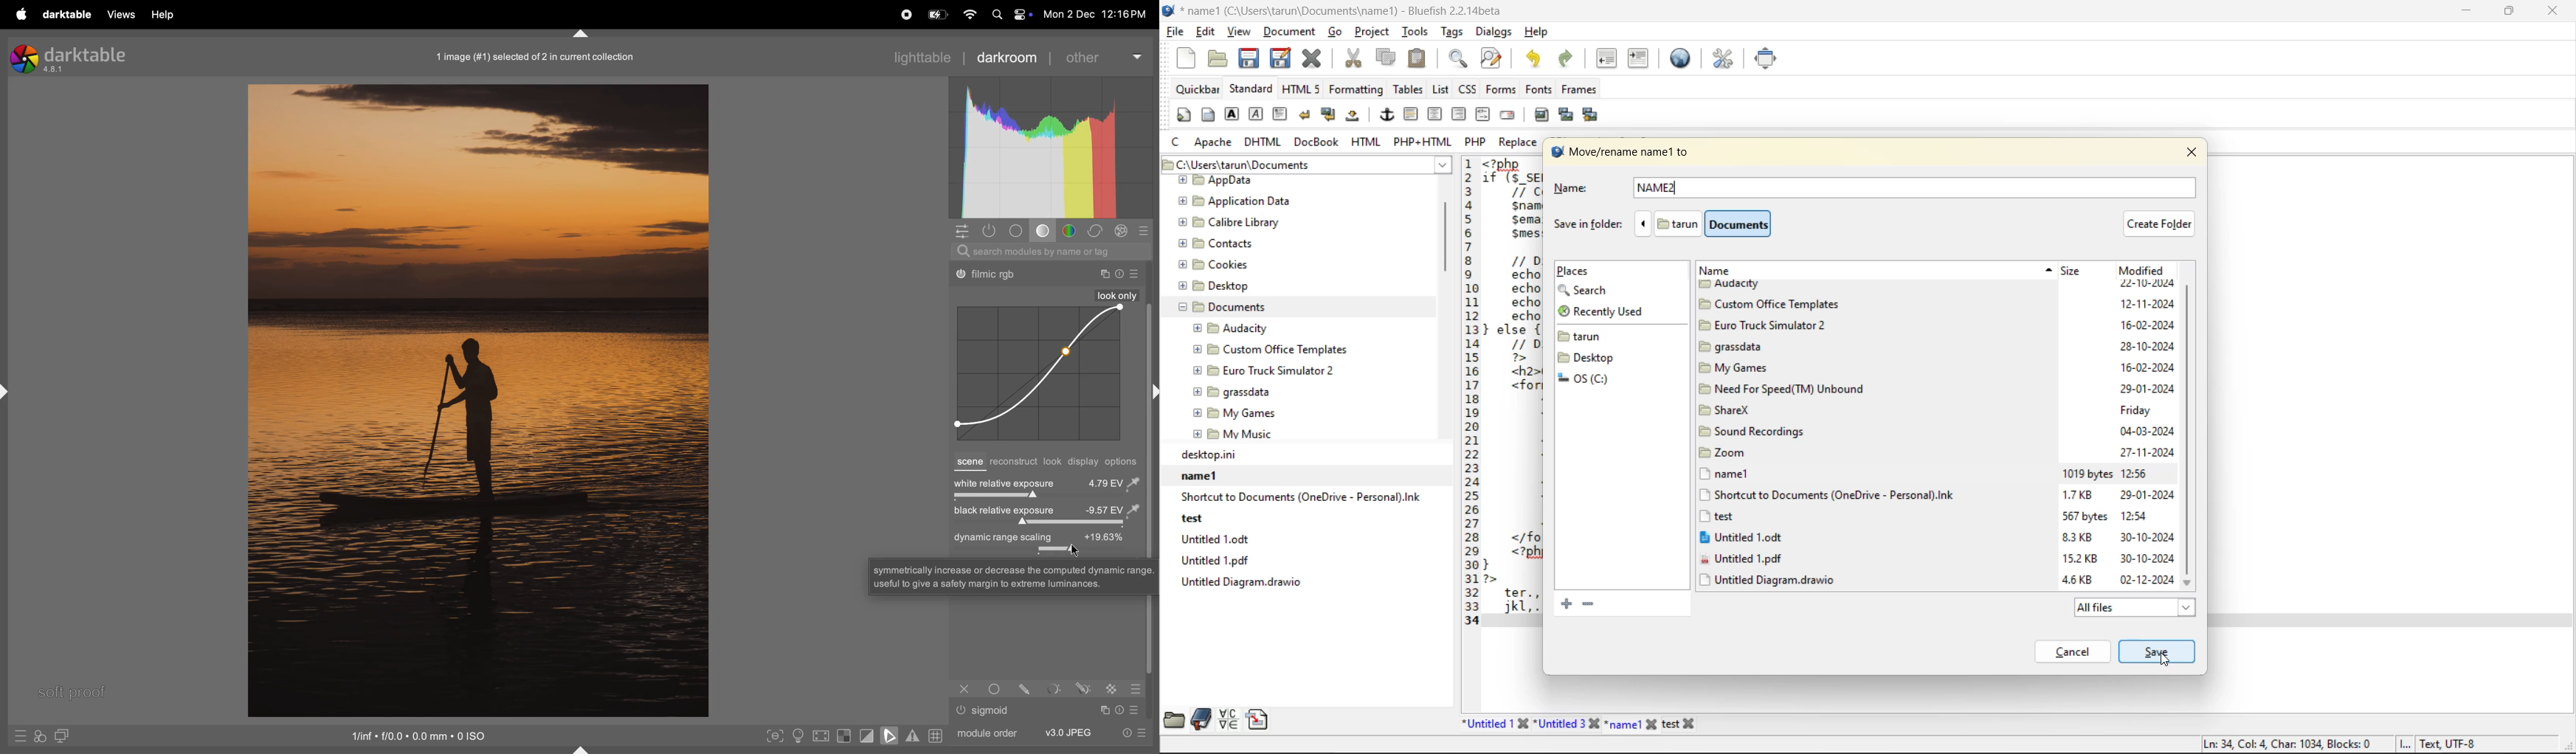 The image size is (2576, 756). I want to click on body, so click(1208, 116).